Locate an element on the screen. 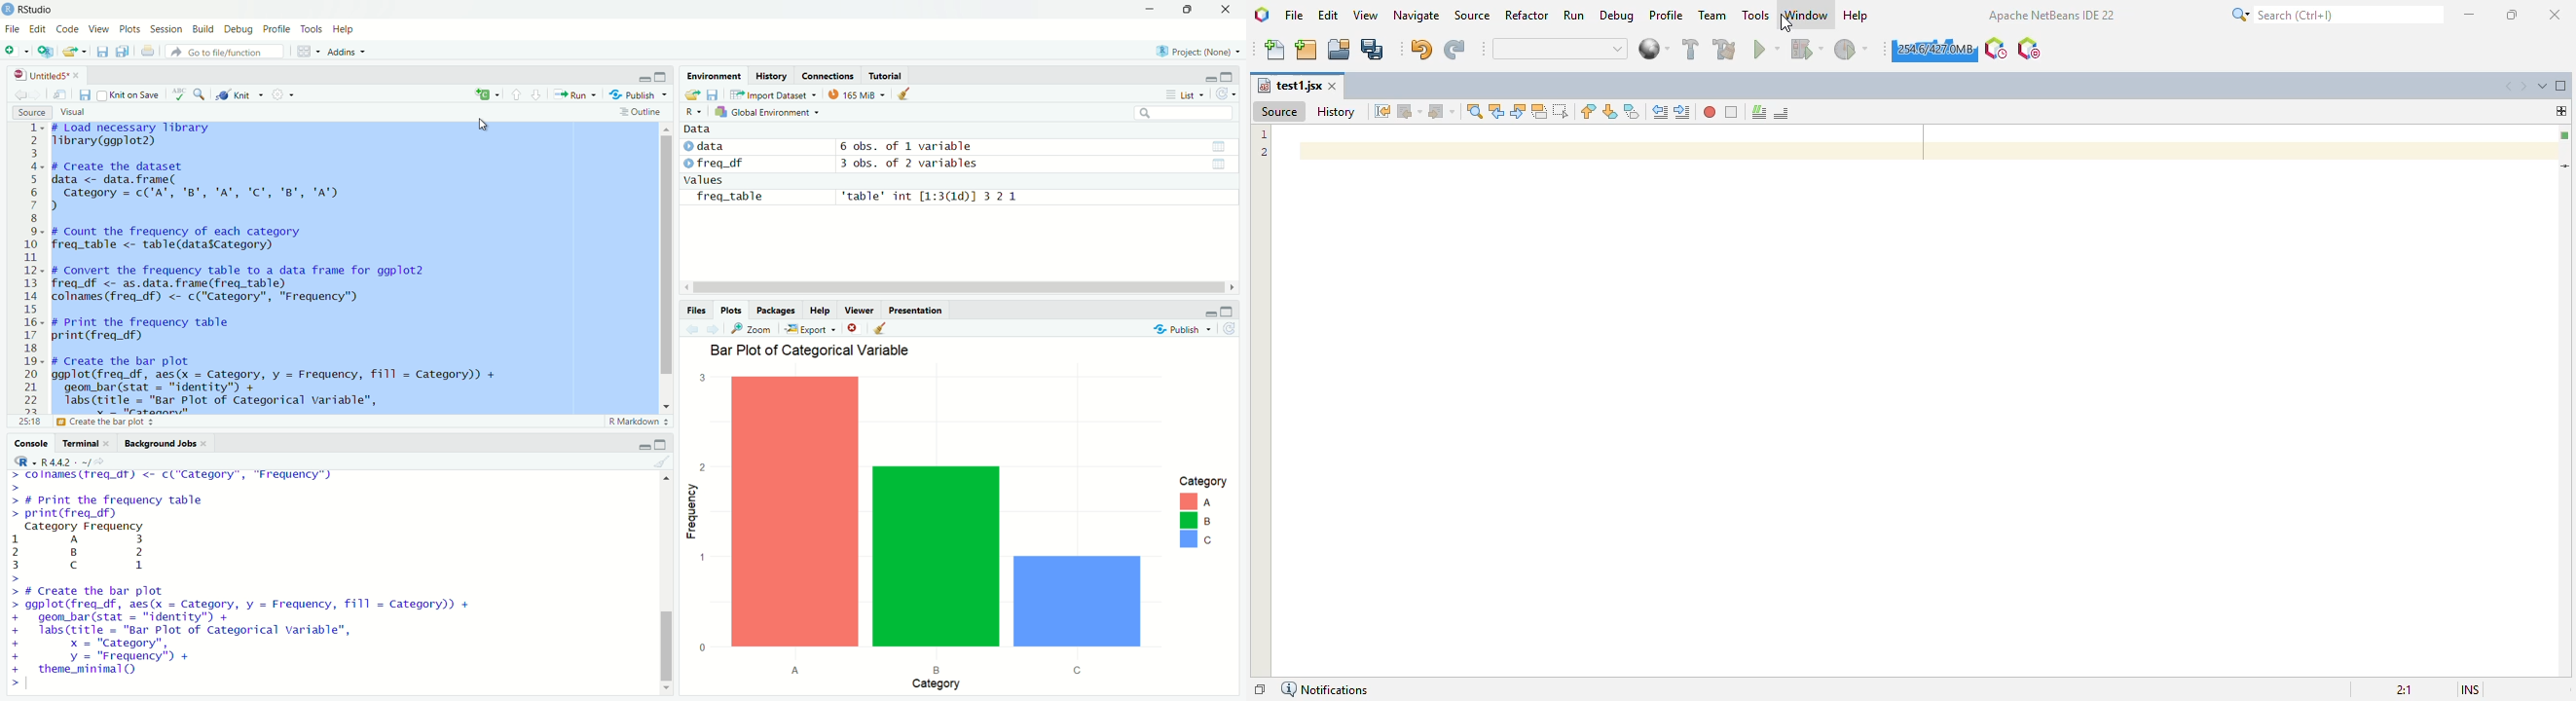 This screenshot has width=2576, height=728. lines is located at coordinates (30, 275).